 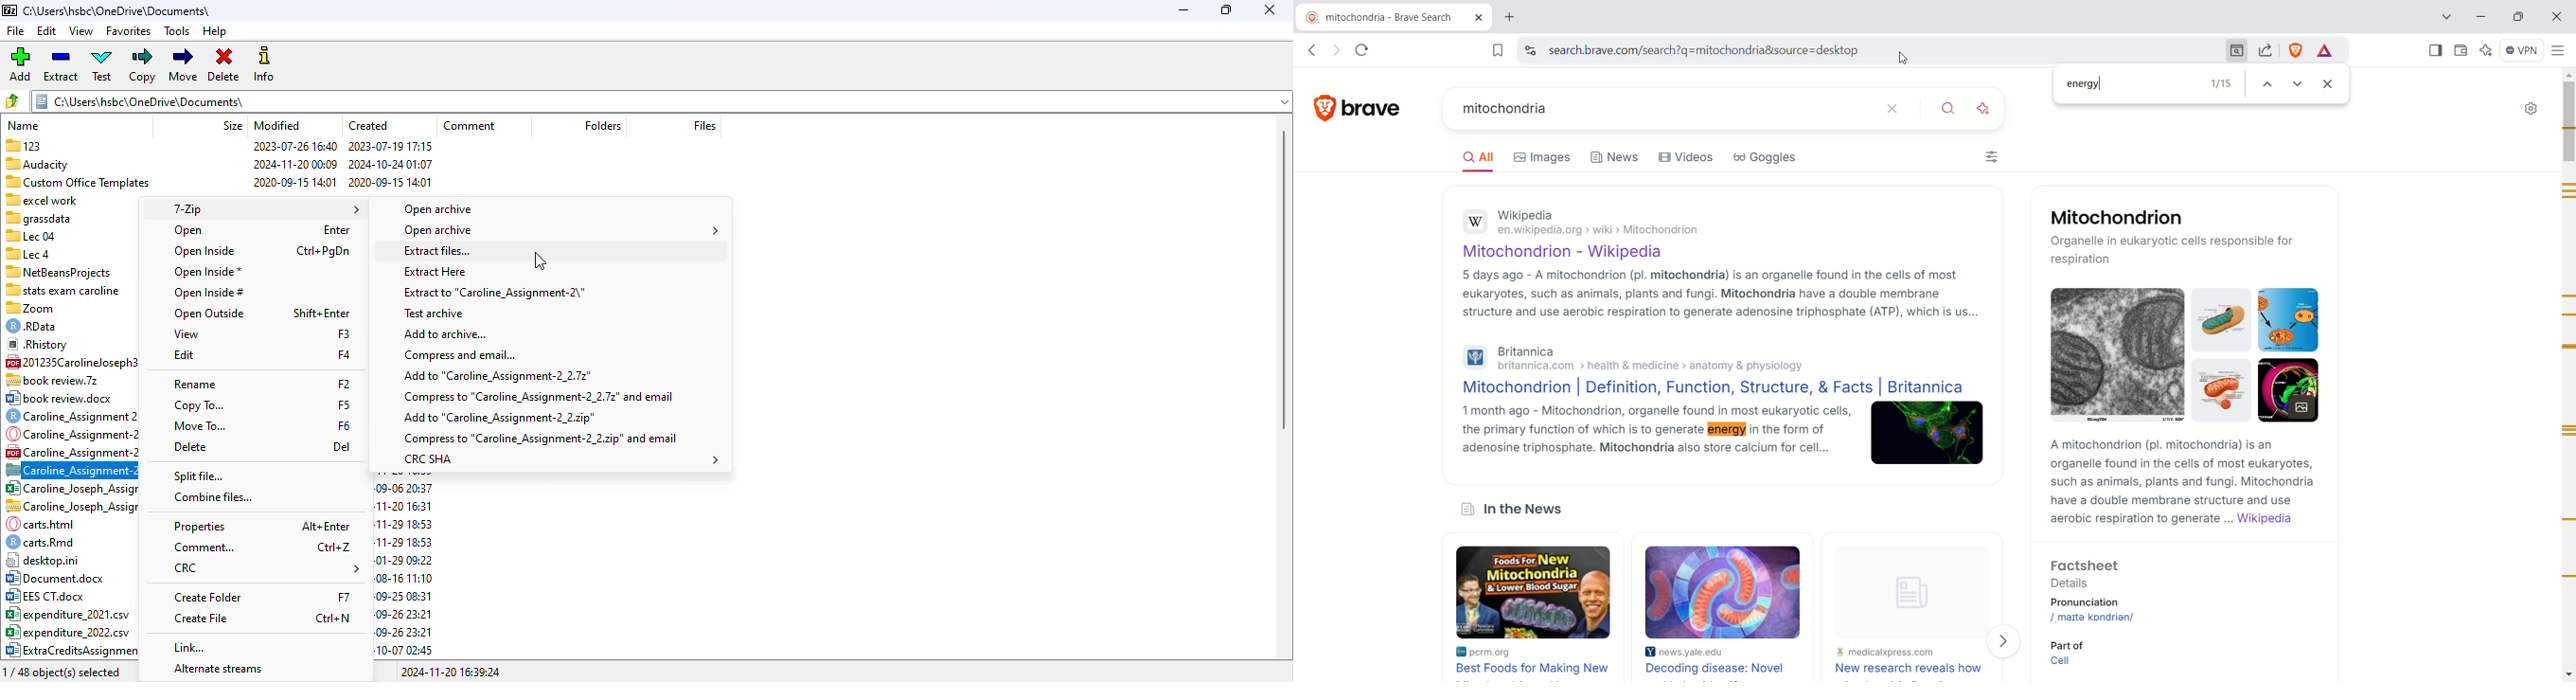 What do you see at coordinates (2331, 81) in the screenshot?
I see `close find bar` at bounding box center [2331, 81].